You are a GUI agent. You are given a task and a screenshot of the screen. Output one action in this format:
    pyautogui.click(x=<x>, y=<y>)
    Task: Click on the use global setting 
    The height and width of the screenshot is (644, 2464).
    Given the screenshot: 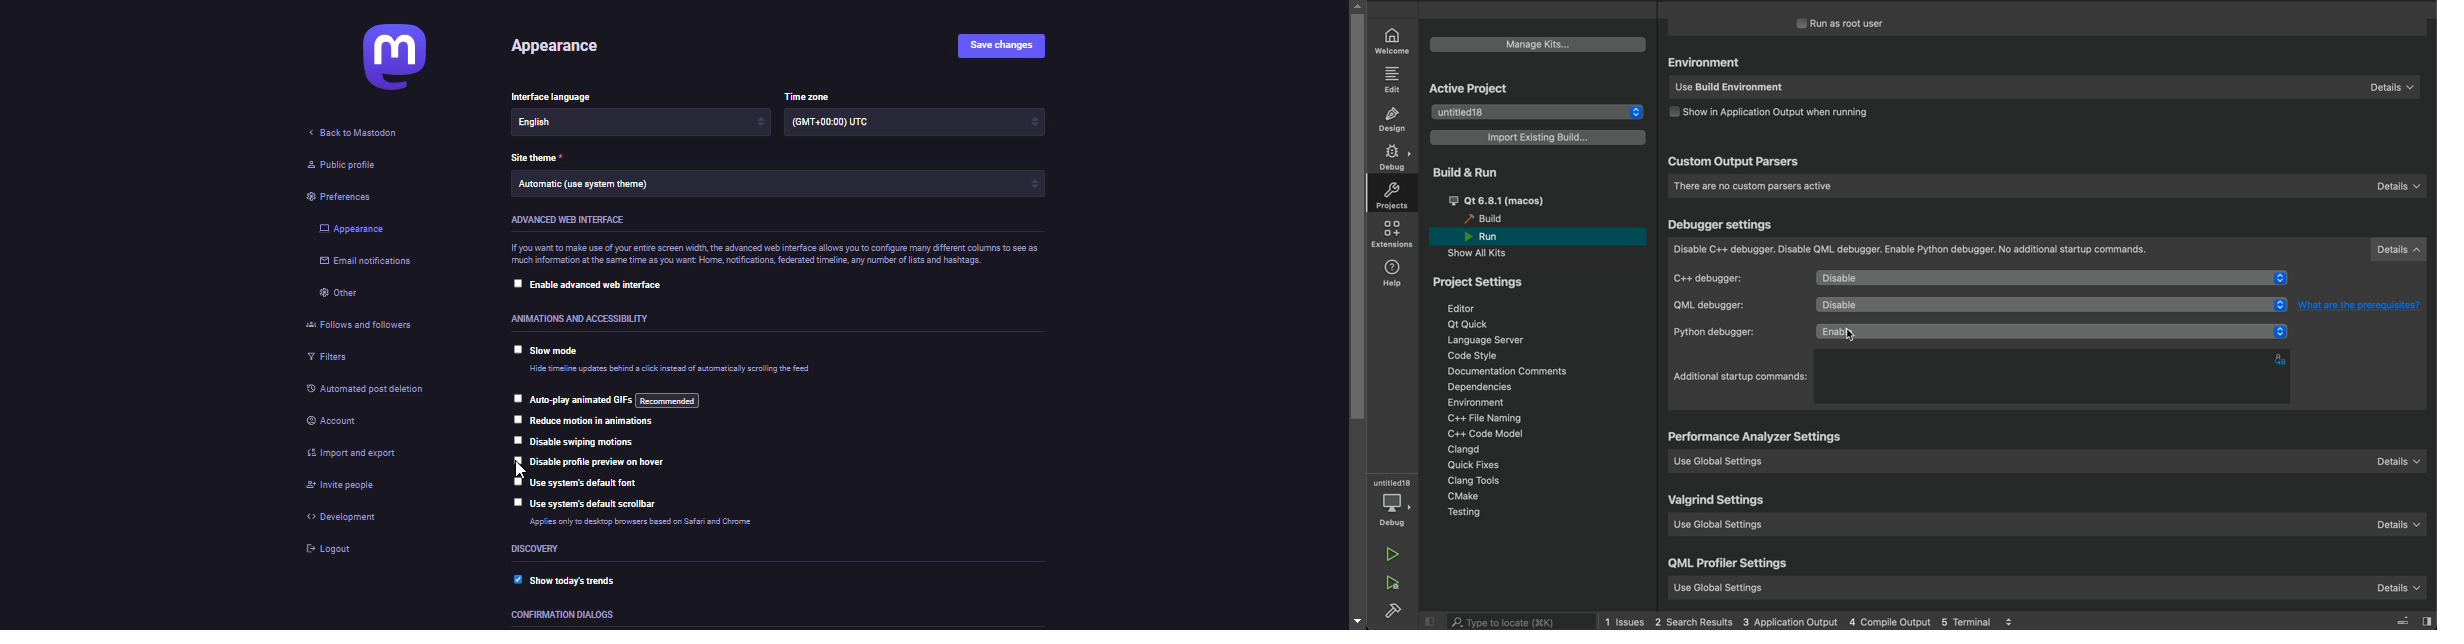 What is the action you would take?
    pyautogui.click(x=2050, y=527)
    